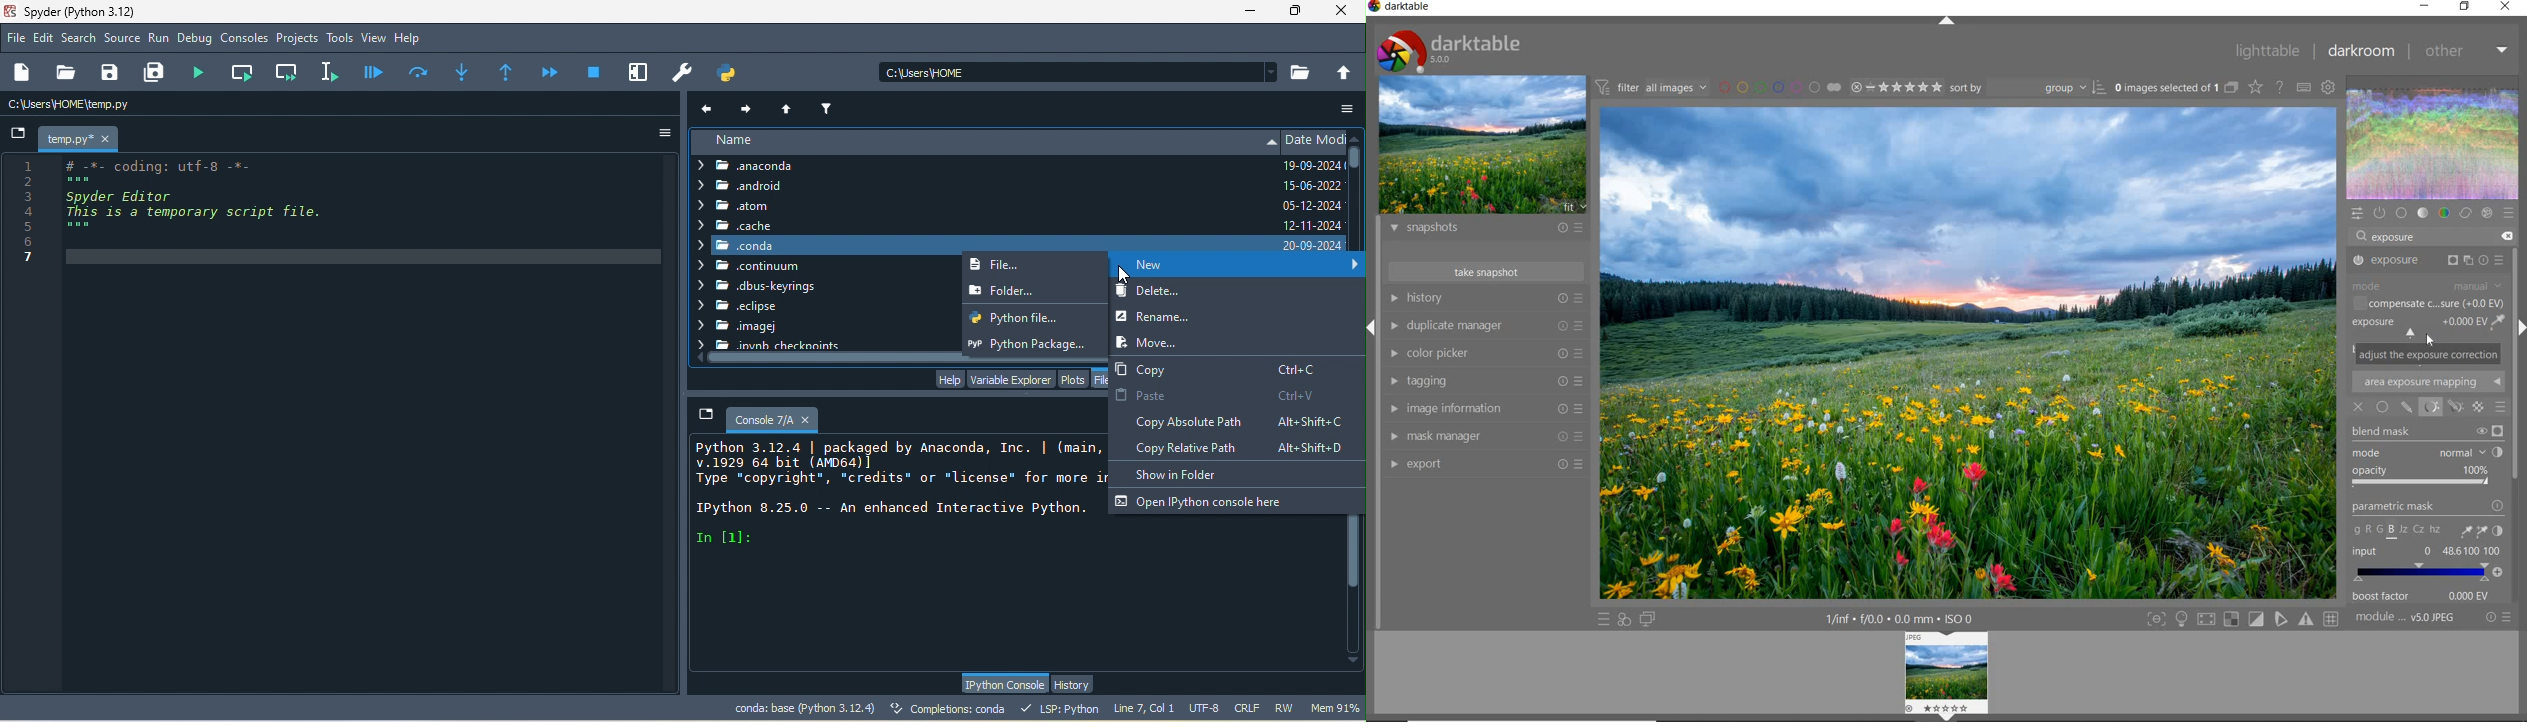 This screenshot has height=728, width=2548. I want to click on console 7/a, so click(762, 417).